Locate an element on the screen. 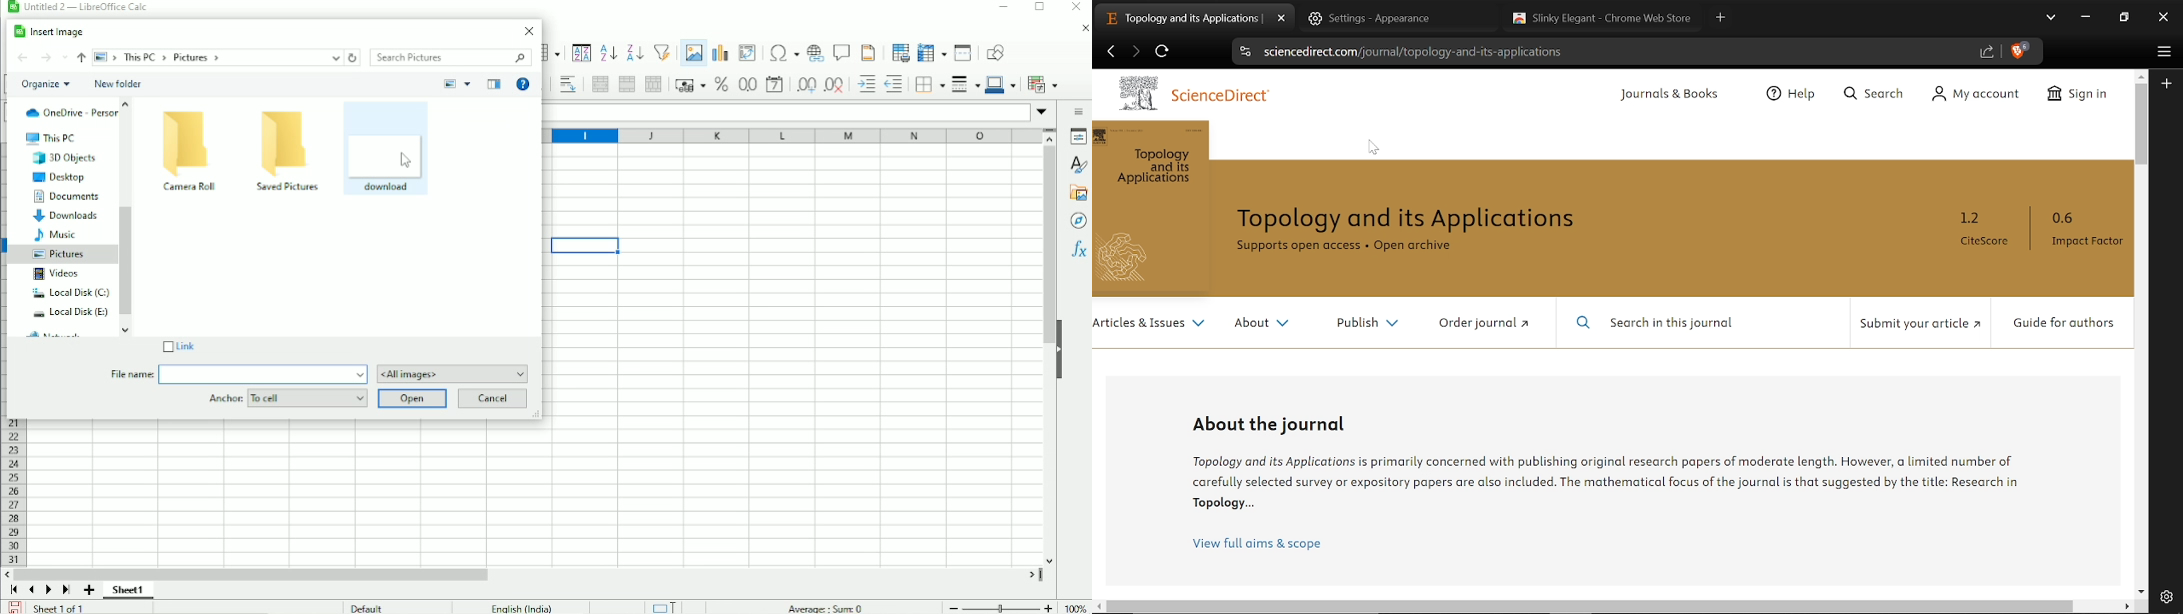 Image resolution: width=2184 pixels, height=616 pixels. Insert chart is located at coordinates (719, 49).